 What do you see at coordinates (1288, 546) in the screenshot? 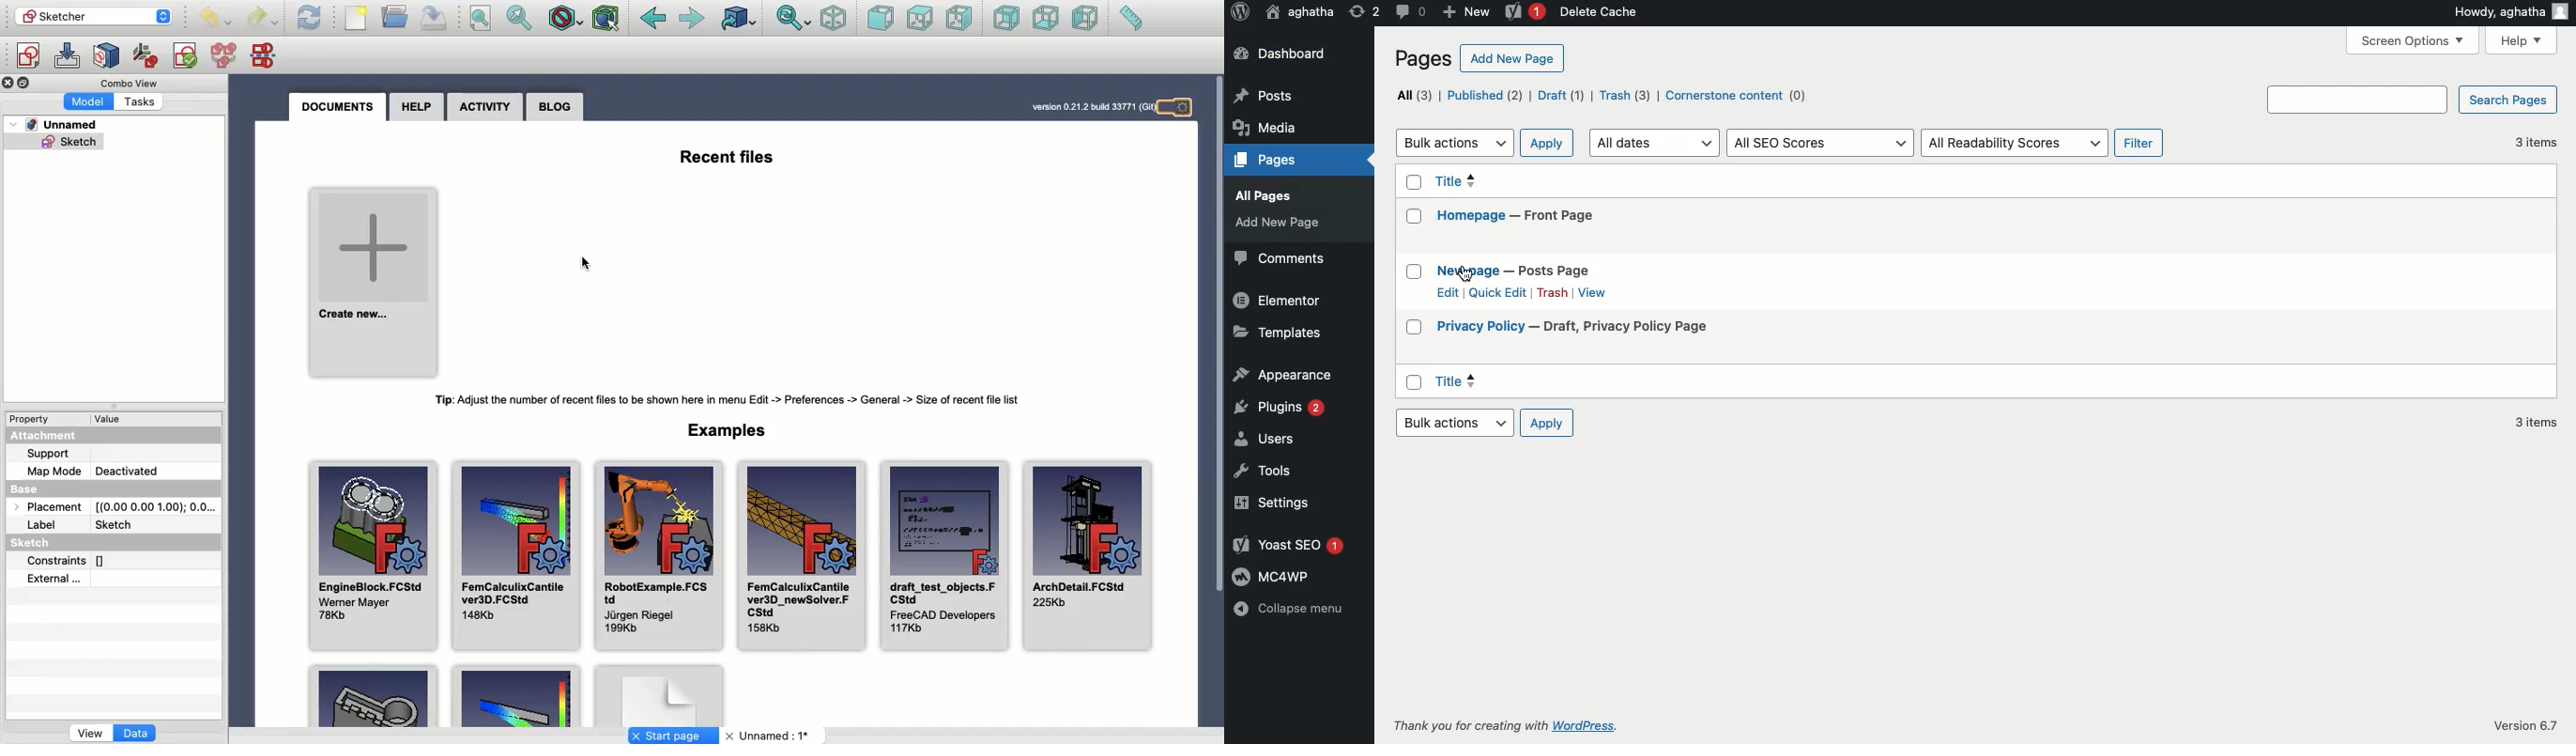
I see `Yoast` at bounding box center [1288, 546].